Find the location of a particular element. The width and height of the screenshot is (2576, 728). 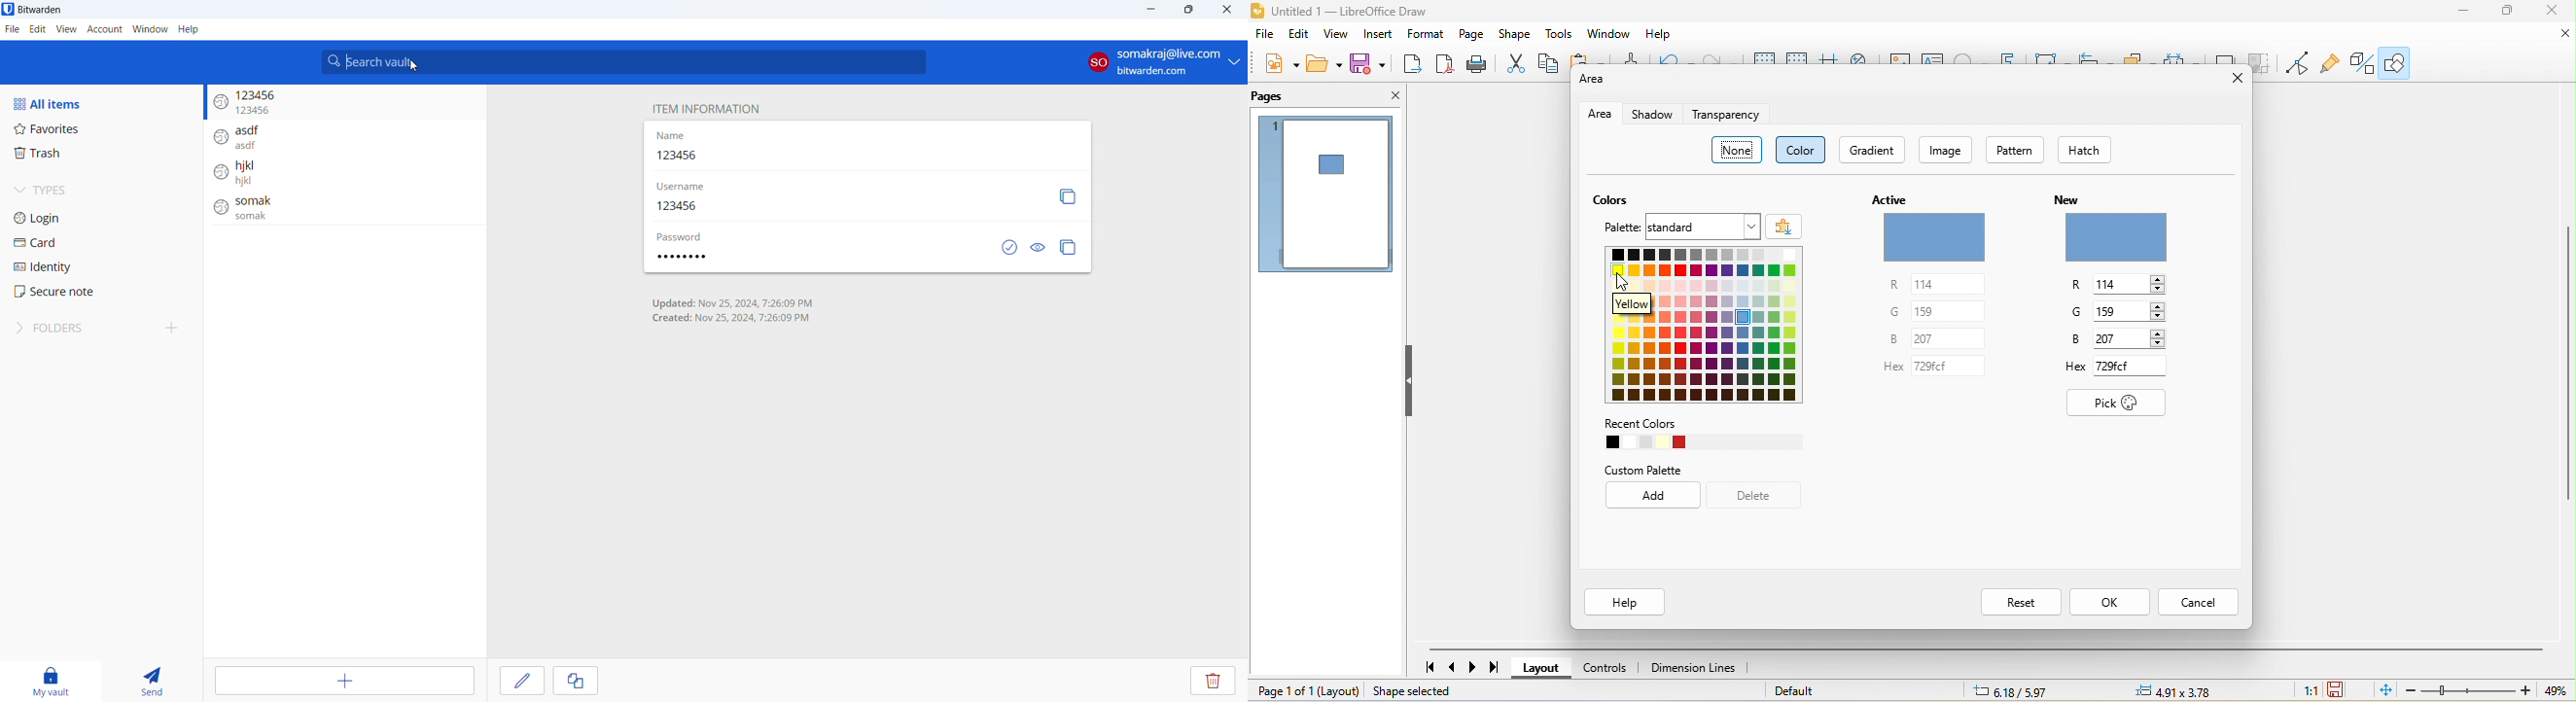

copy password is located at coordinates (1069, 248).